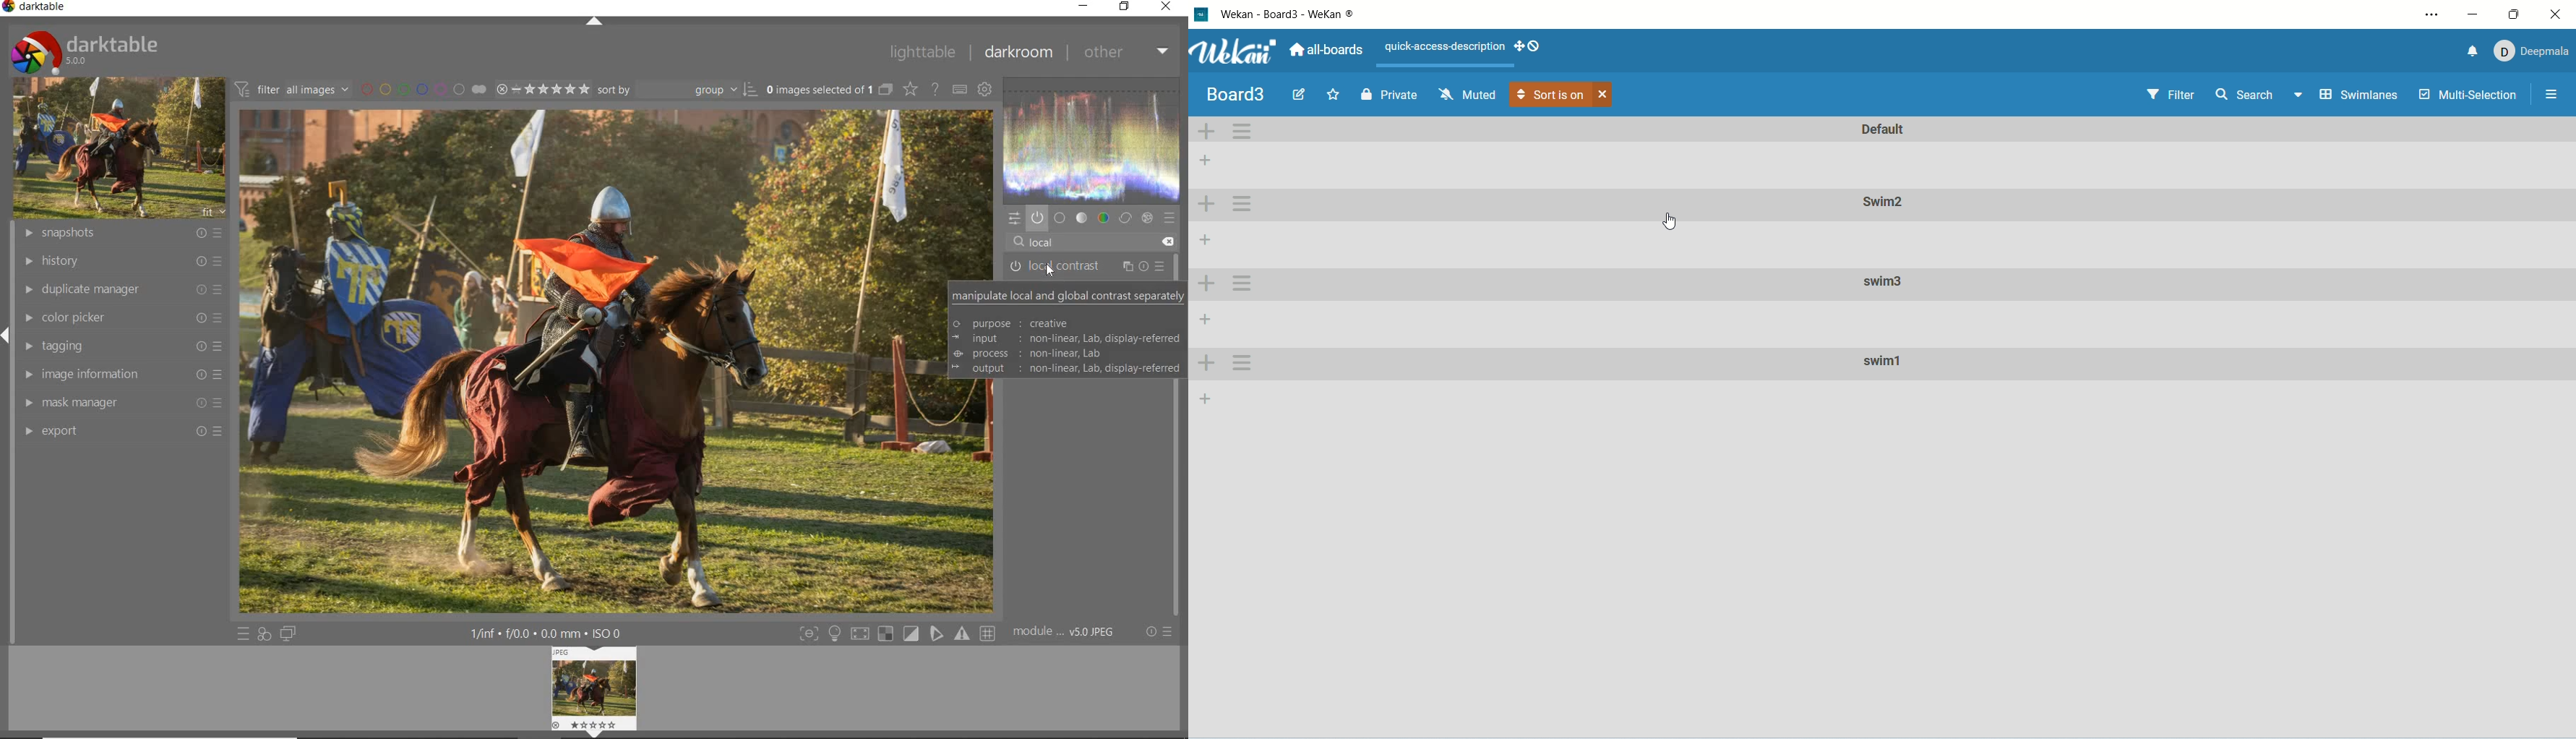  I want to click on display information, so click(553, 633).